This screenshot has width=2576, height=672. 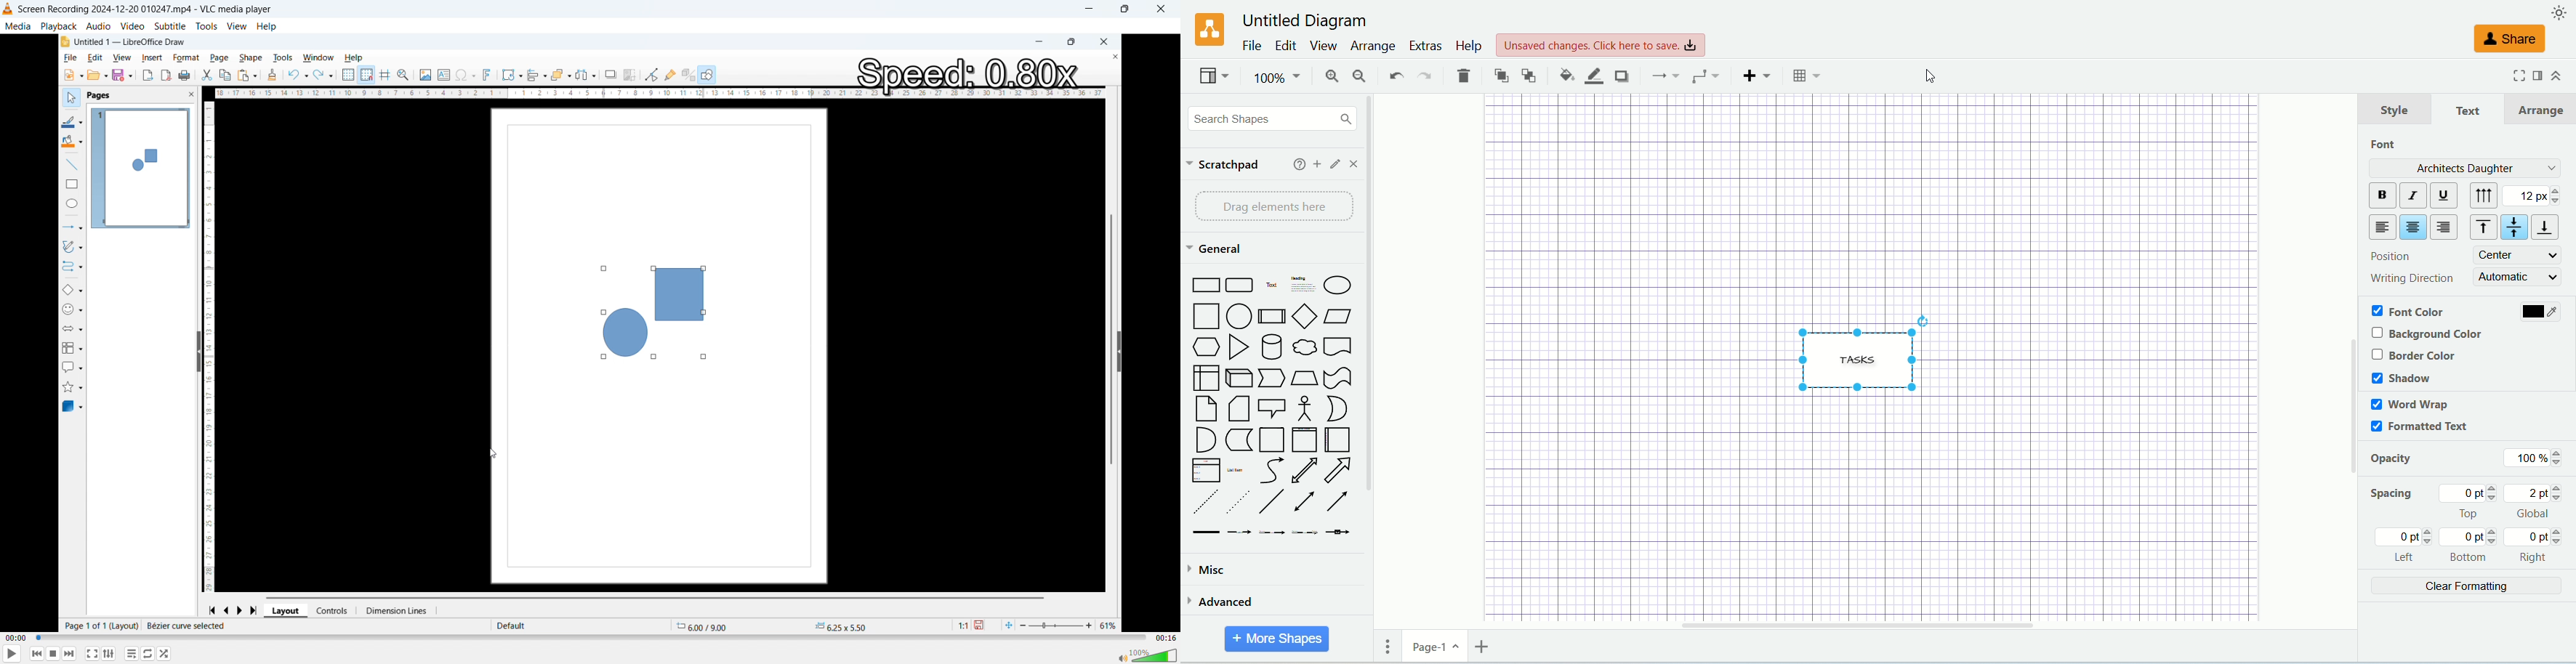 What do you see at coordinates (968, 73) in the screenshot?
I see `Speed 0.80x ` at bounding box center [968, 73].